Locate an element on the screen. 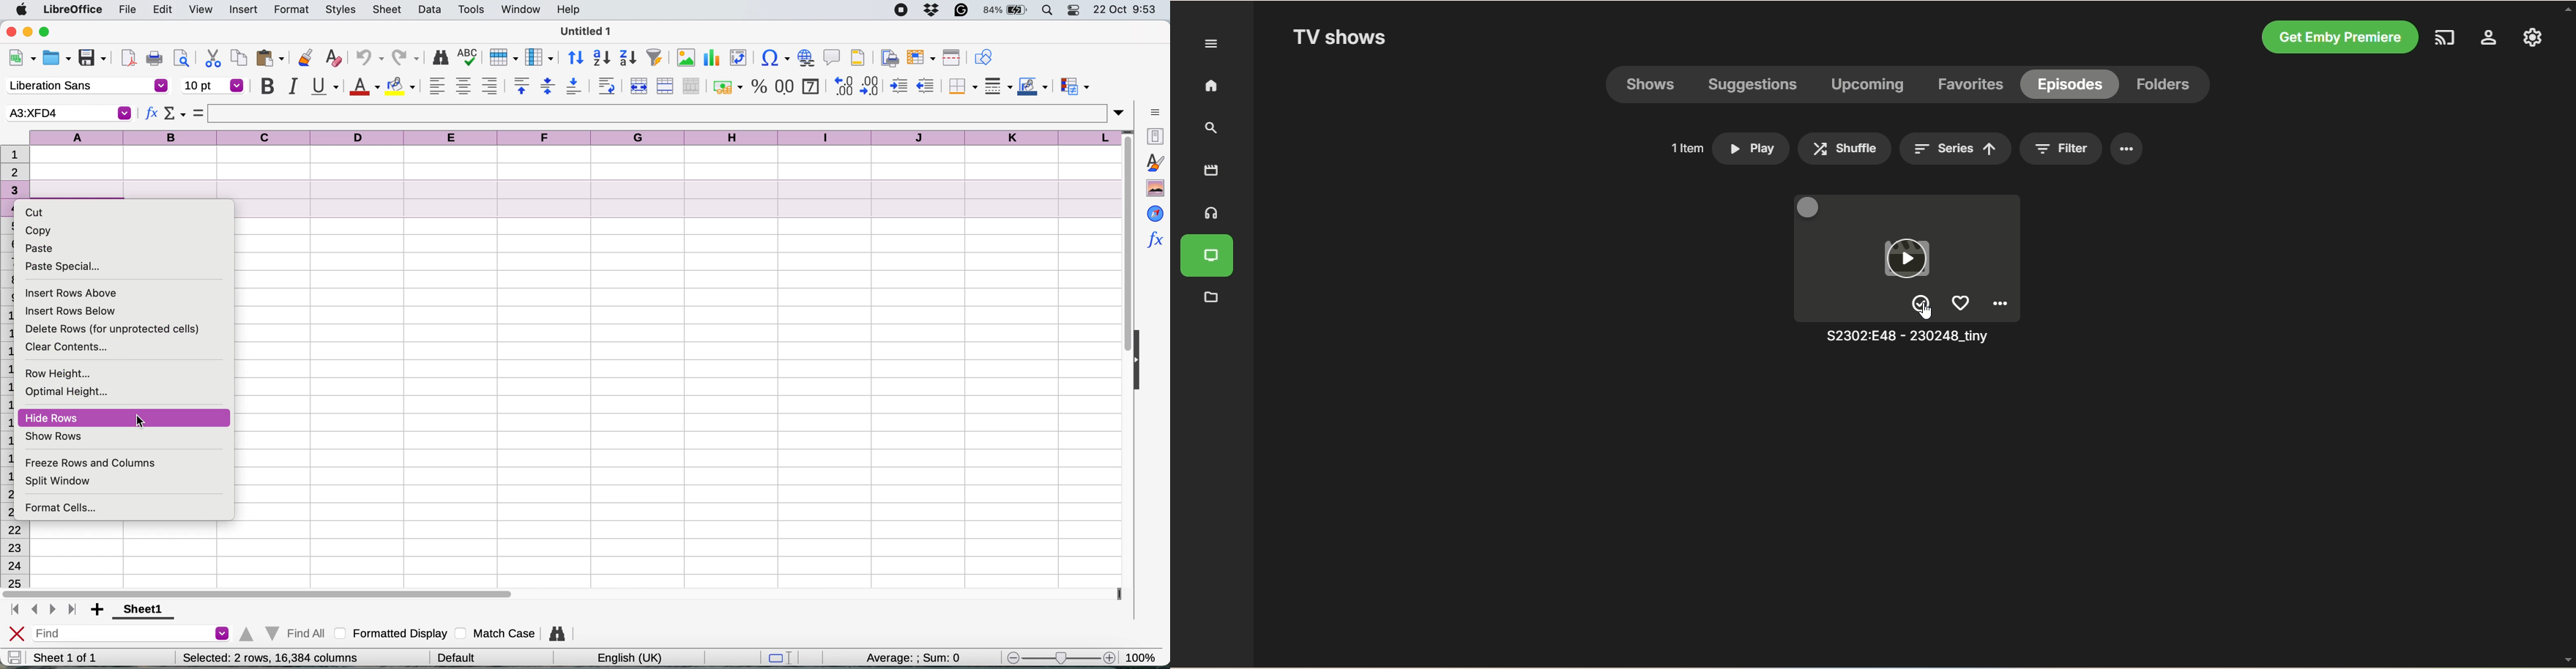 This screenshot has width=2576, height=672. english uk is located at coordinates (629, 658).